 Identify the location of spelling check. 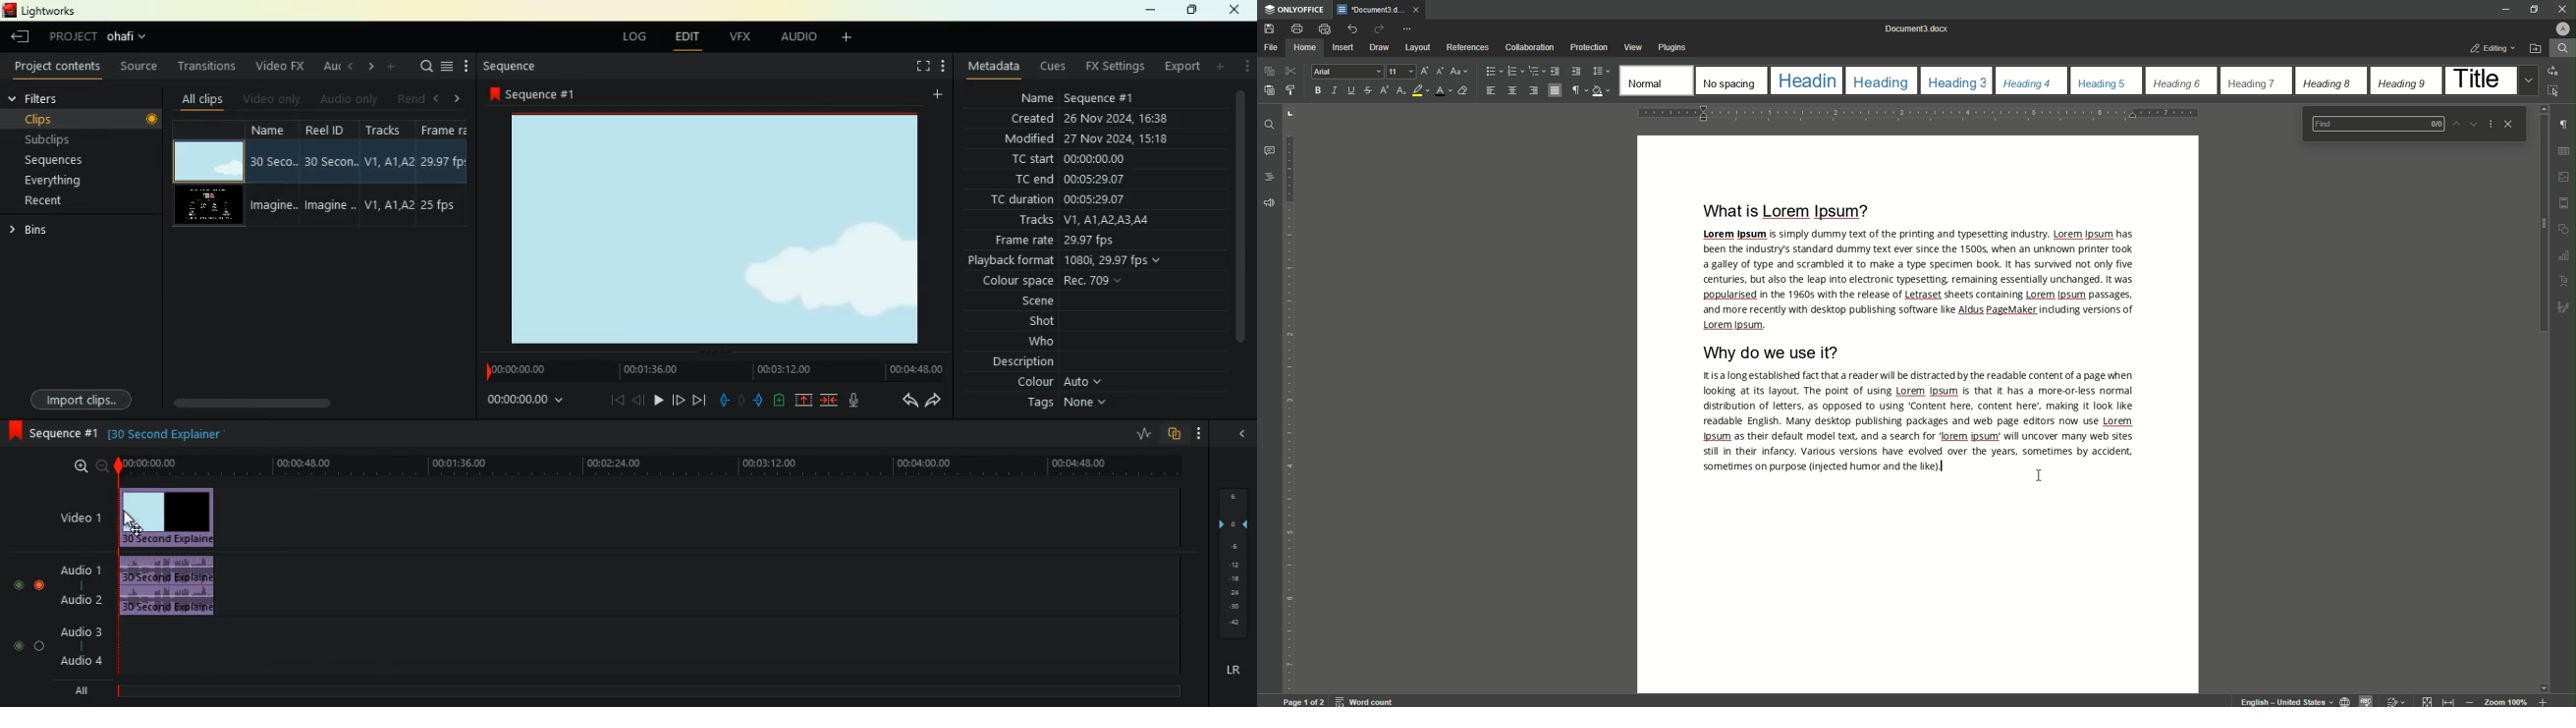
(2368, 700).